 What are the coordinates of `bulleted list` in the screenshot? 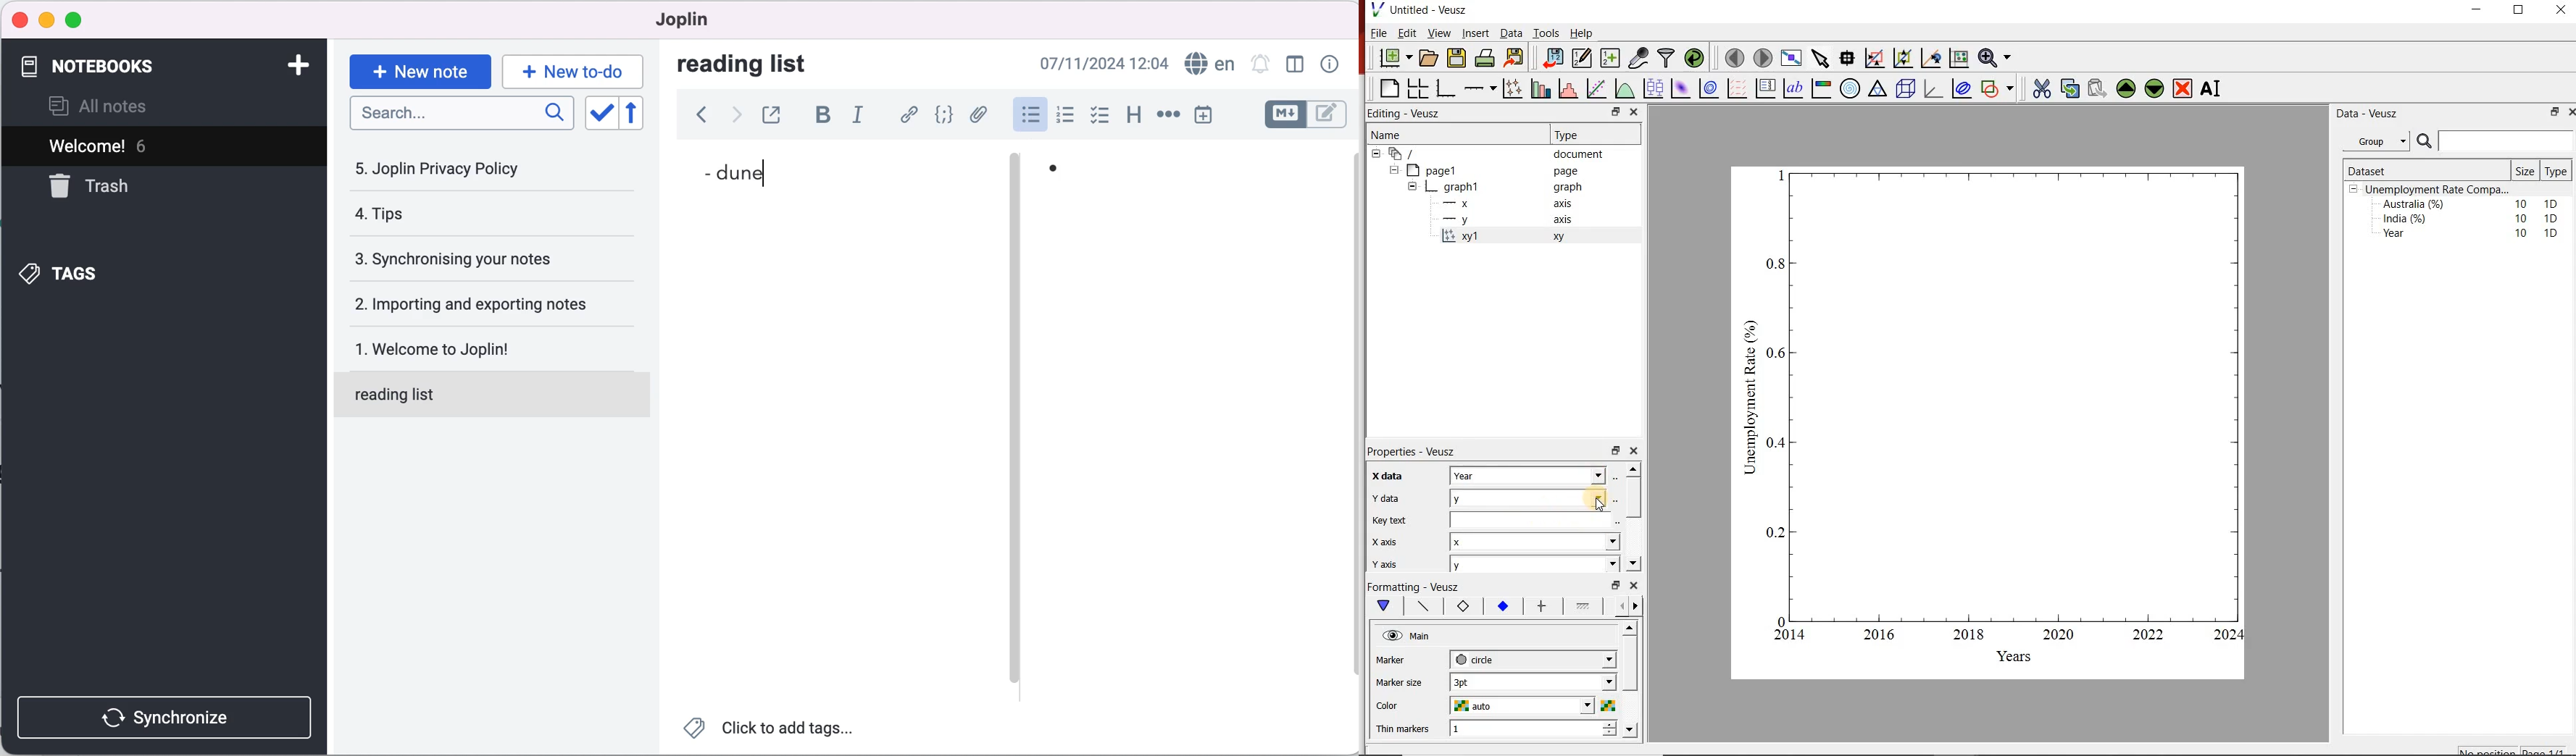 It's located at (1024, 118).